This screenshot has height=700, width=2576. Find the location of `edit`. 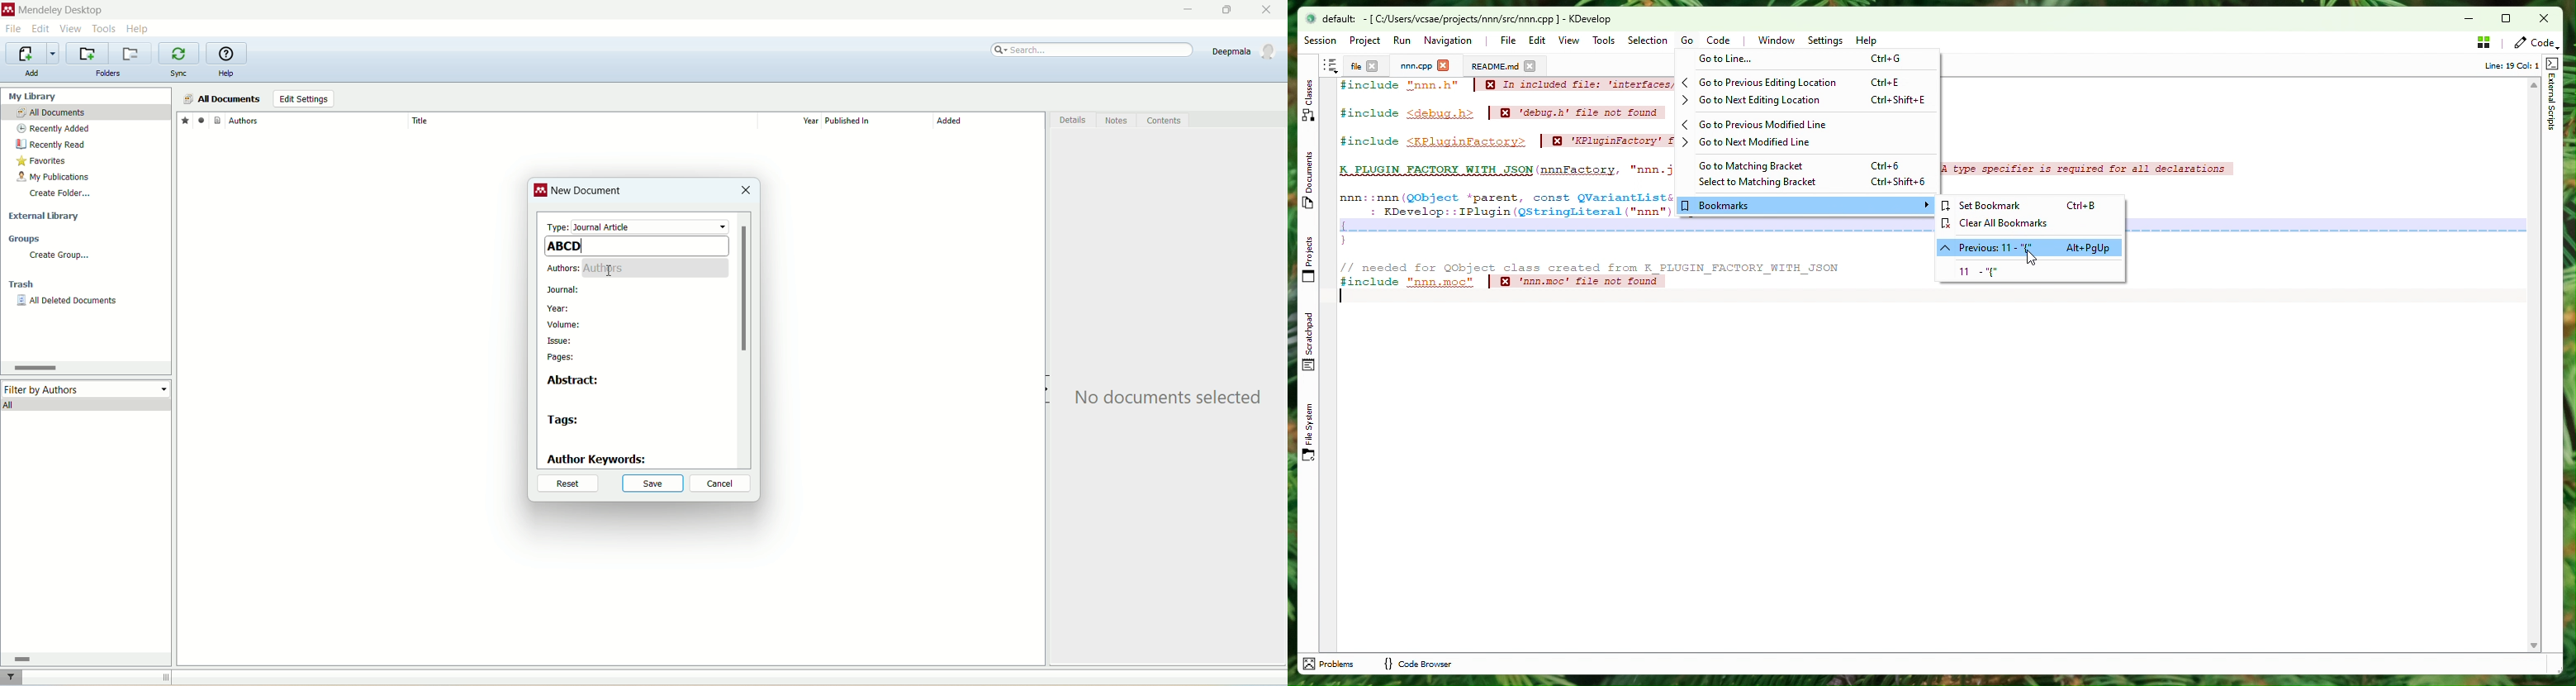

edit is located at coordinates (40, 29).